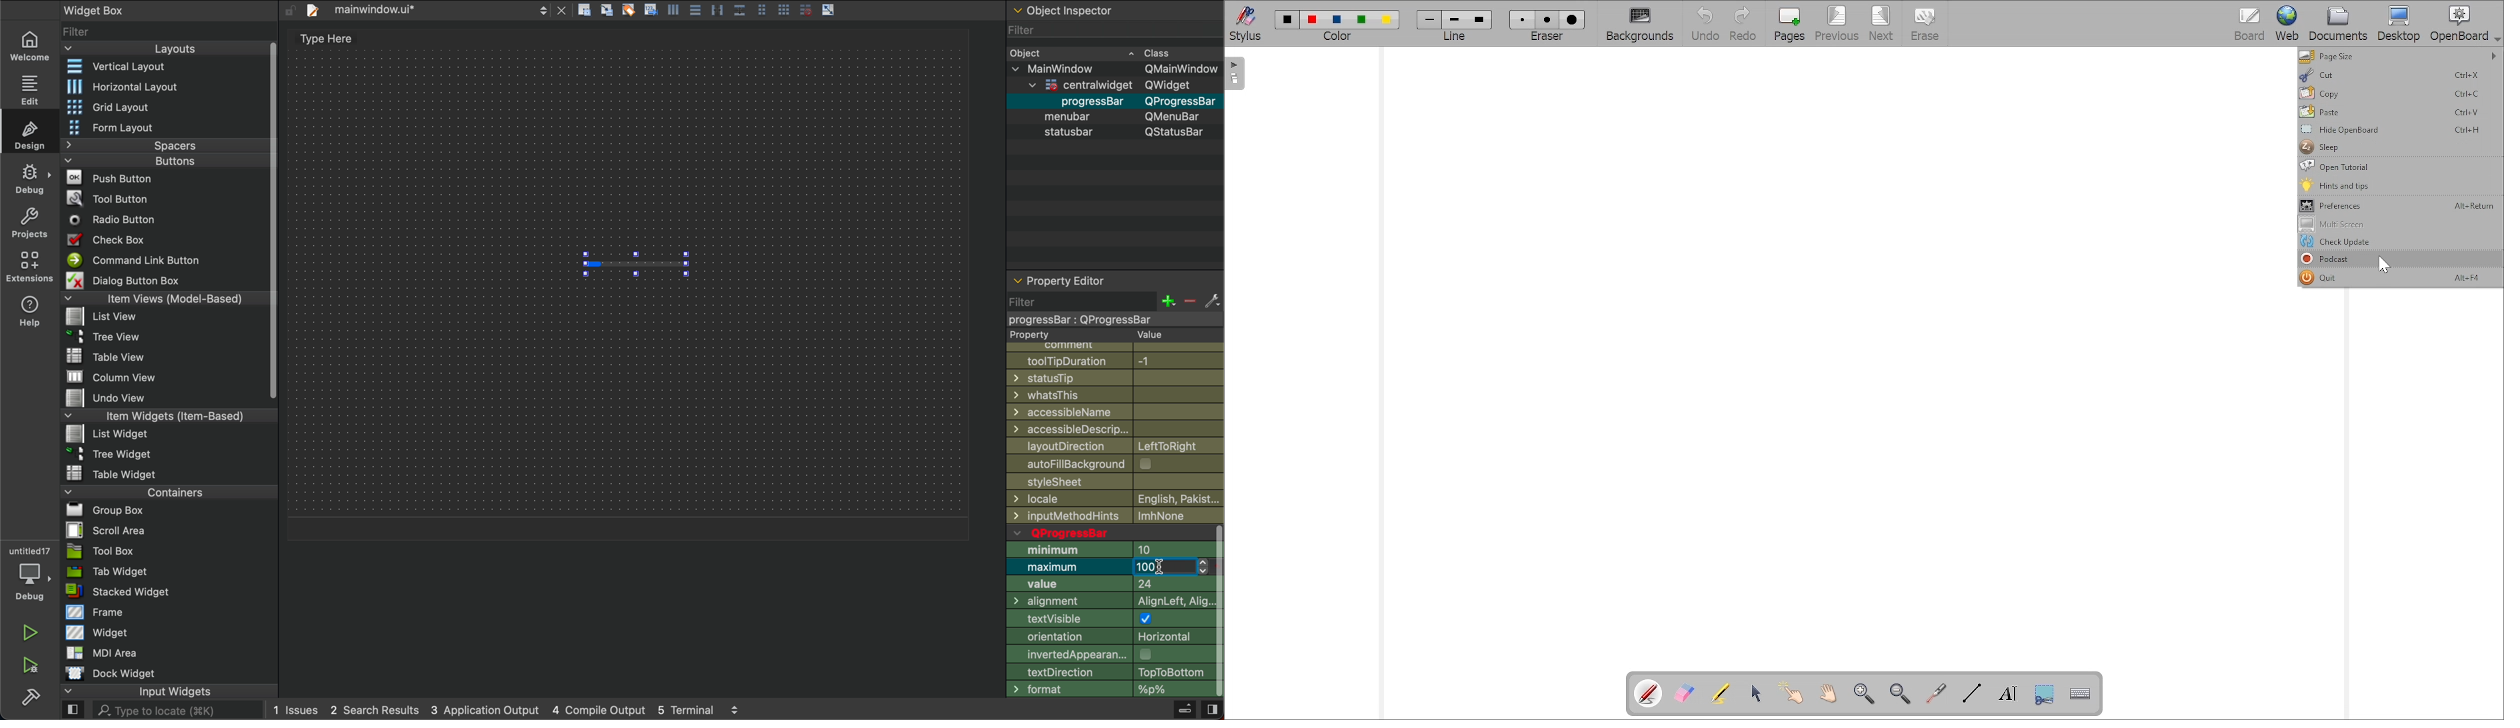 The height and width of the screenshot is (728, 2520). What do you see at coordinates (161, 298) in the screenshot?
I see `Items View` at bounding box center [161, 298].